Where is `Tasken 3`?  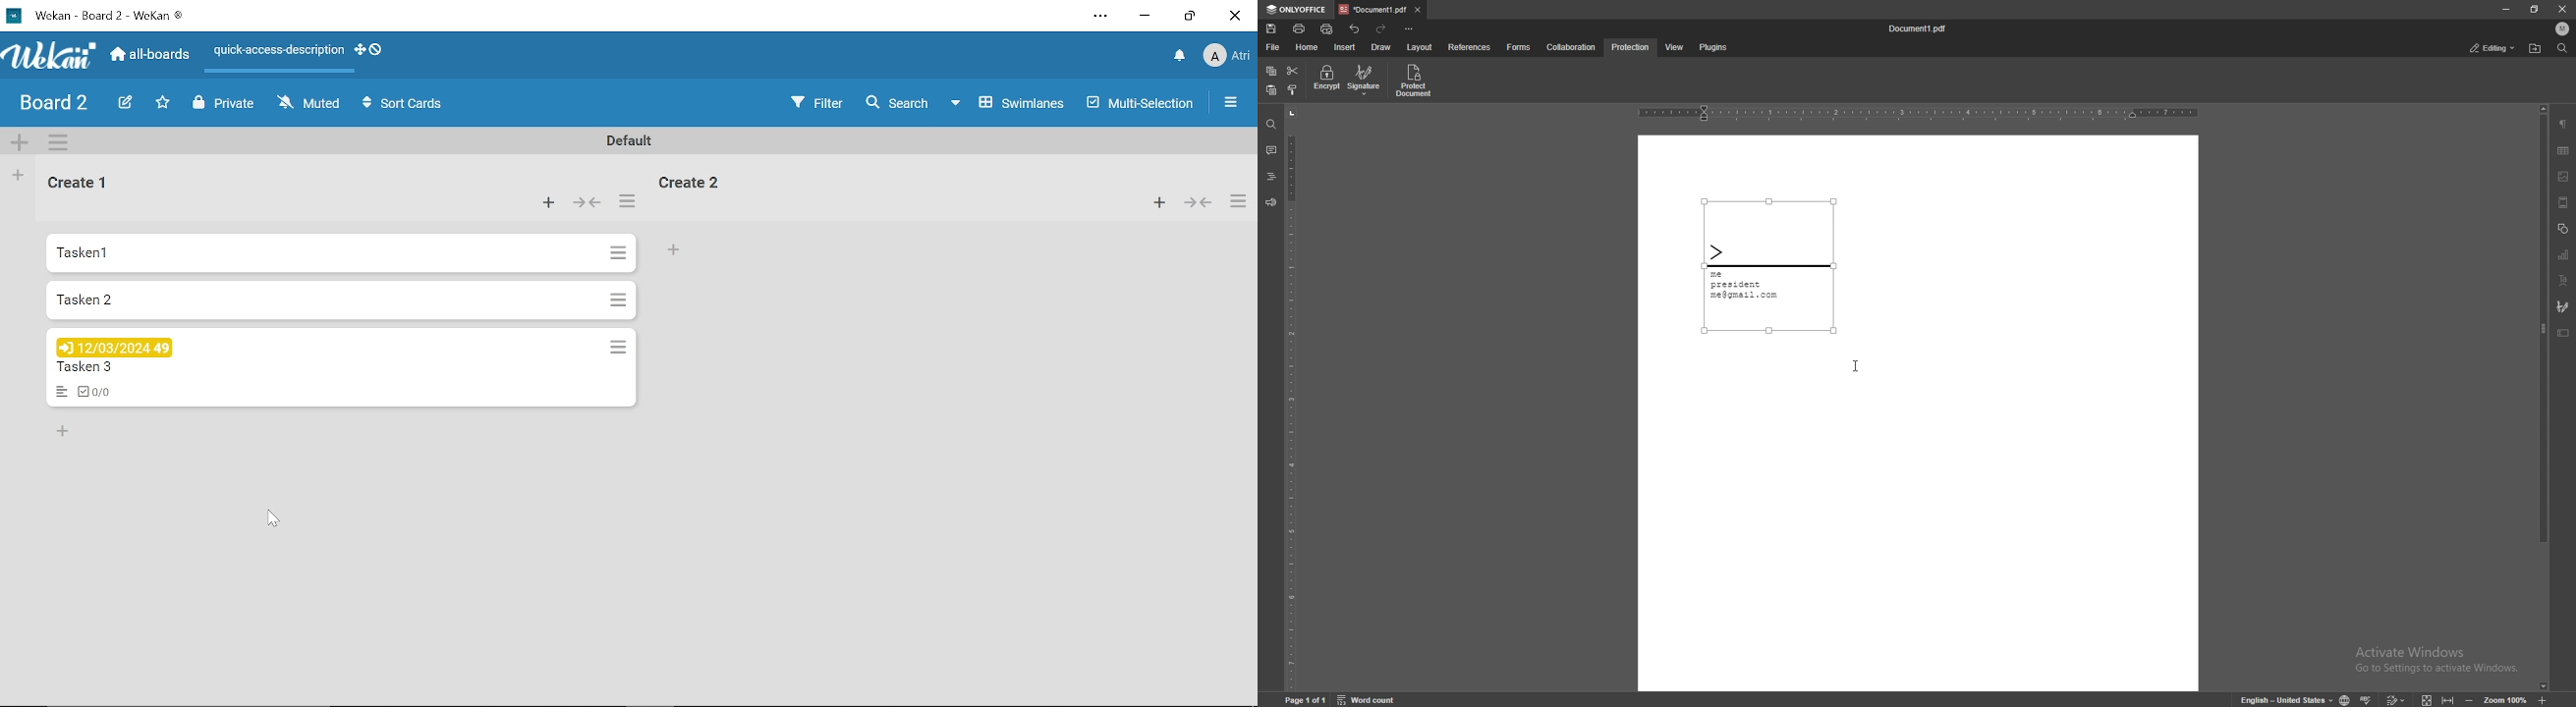
Tasken 3 is located at coordinates (342, 369).